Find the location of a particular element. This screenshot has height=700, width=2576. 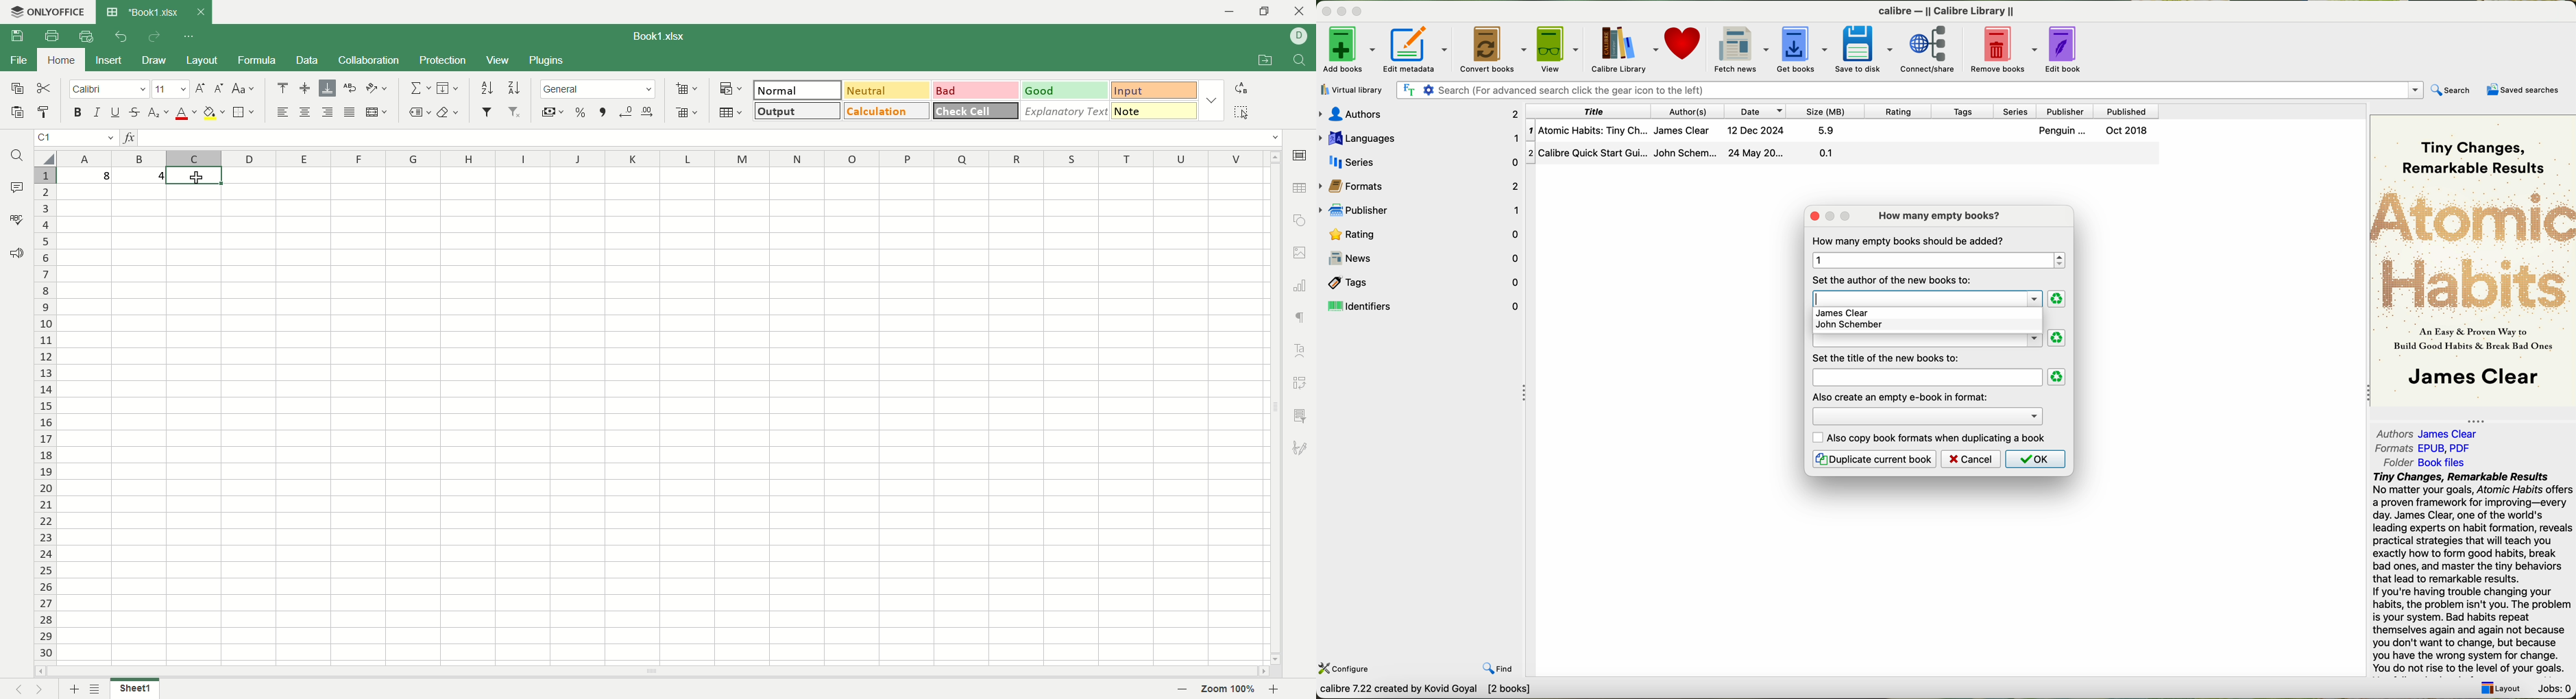

bold is located at coordinates (77, 112).